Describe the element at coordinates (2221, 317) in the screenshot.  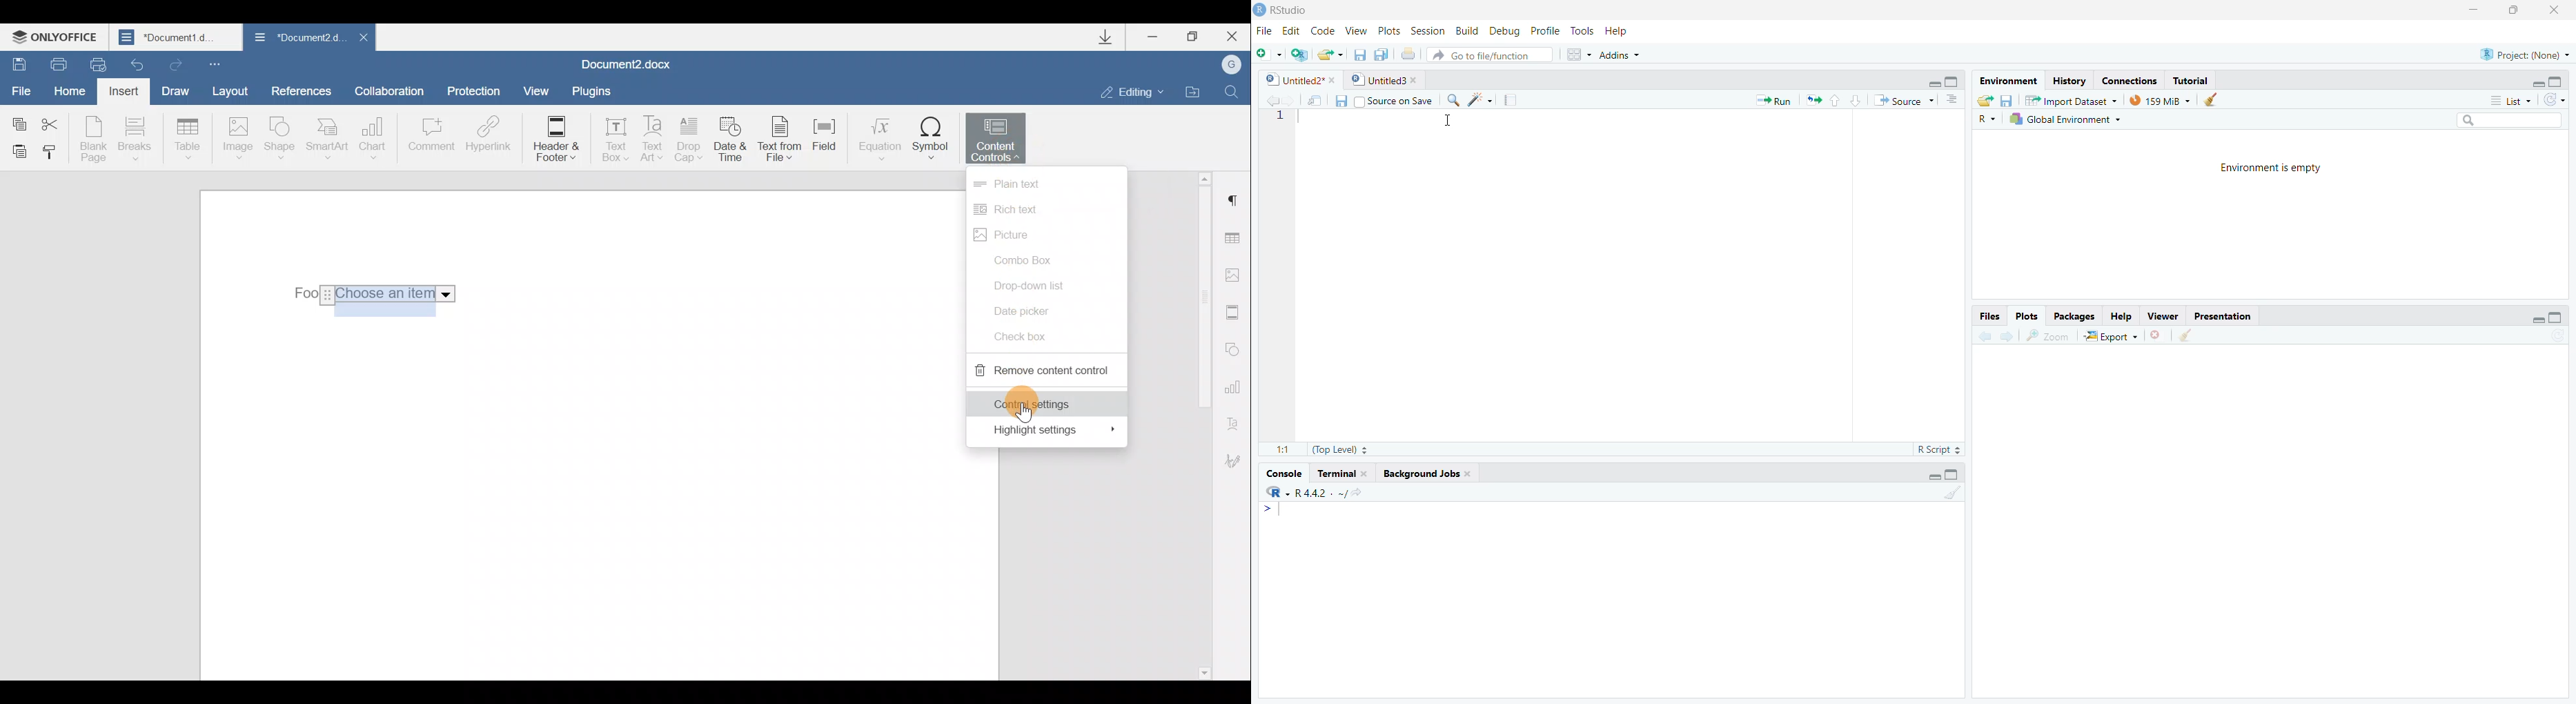
I see `Presentation` at that location.